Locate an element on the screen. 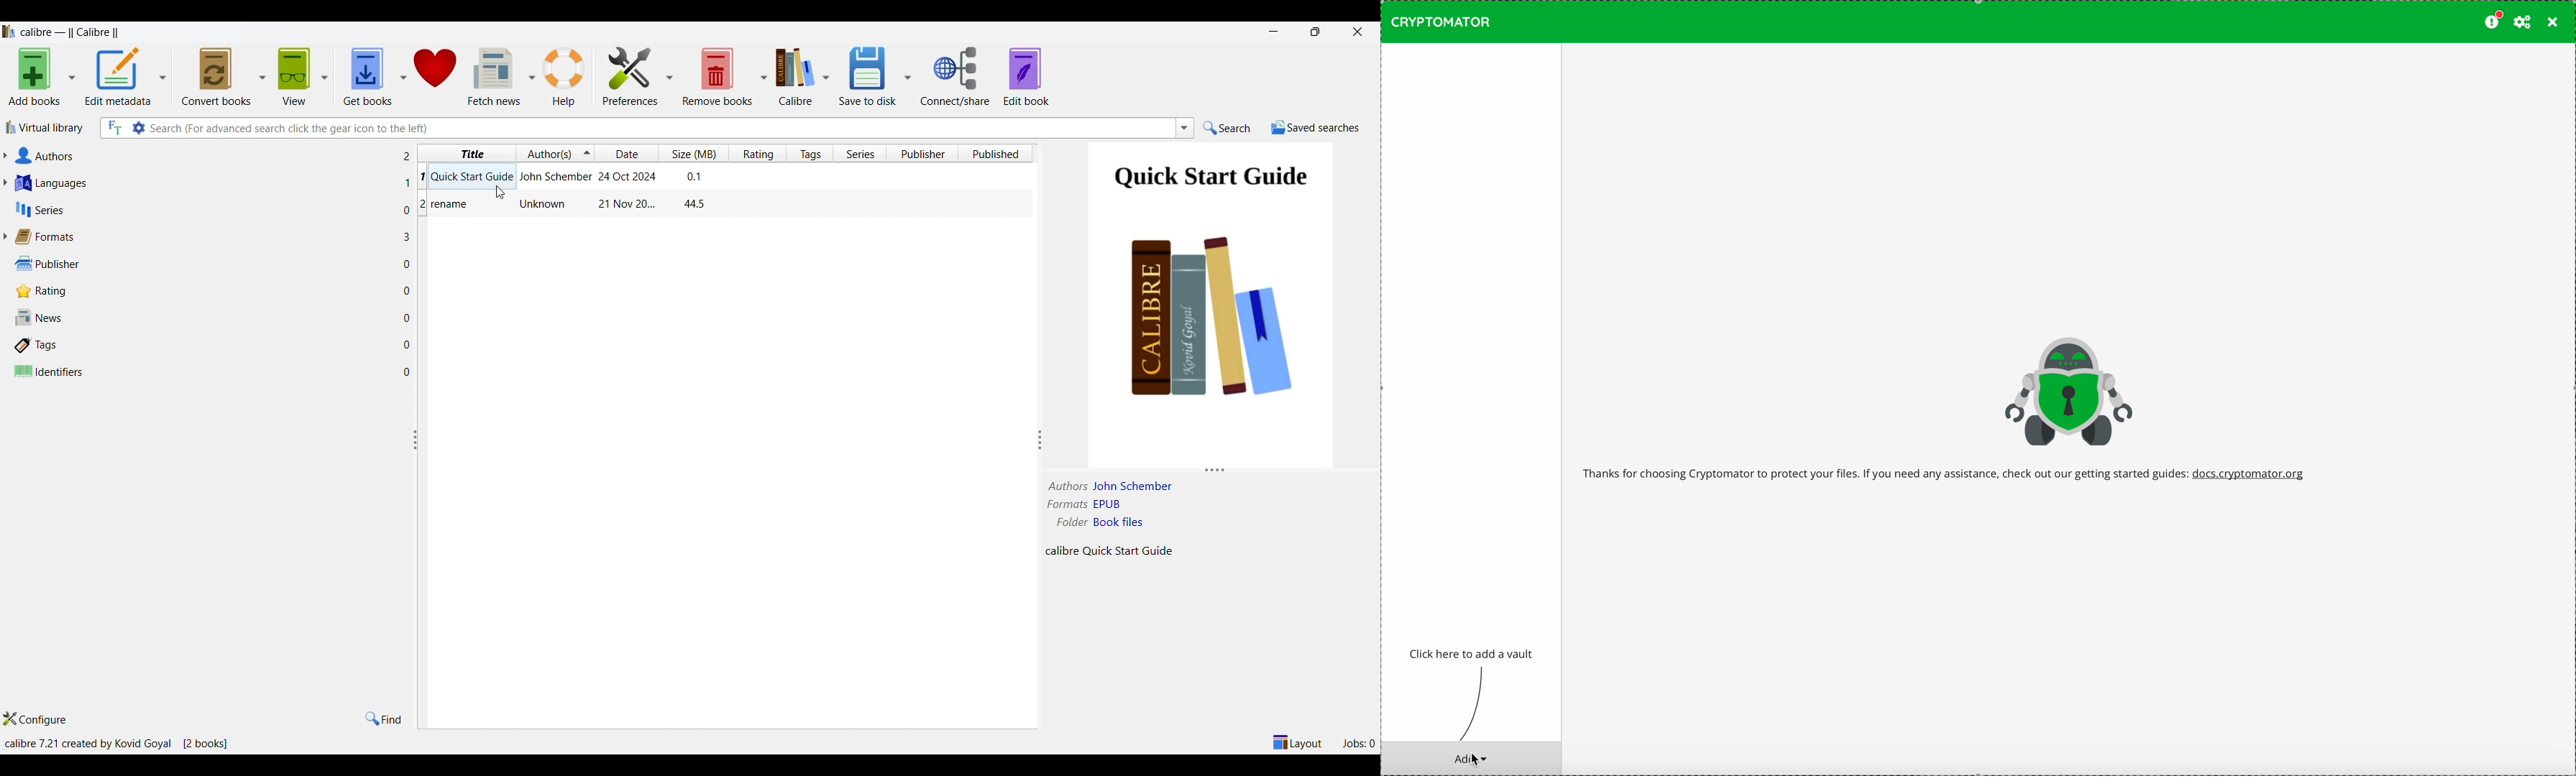 This screenshot has width=2576, height=784. Preferences is located at coordinates (631, 75).